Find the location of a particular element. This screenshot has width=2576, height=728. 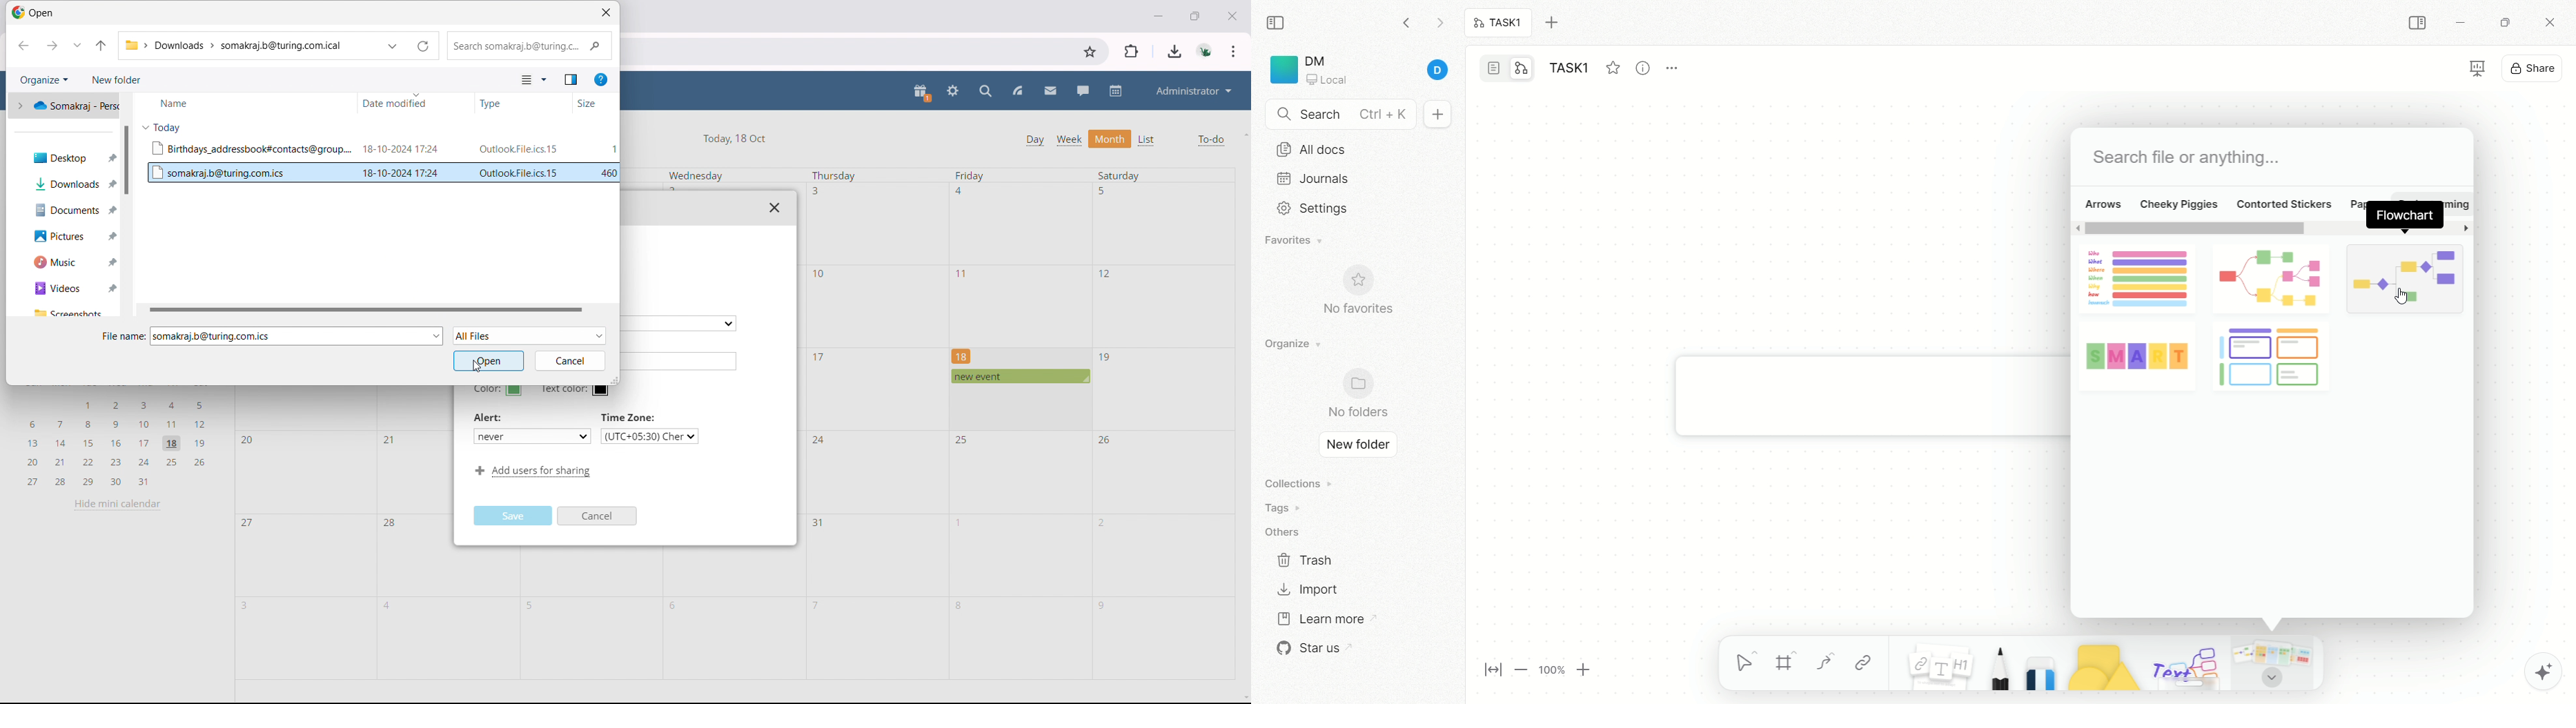

File name: is located at coordinates (123, 336).